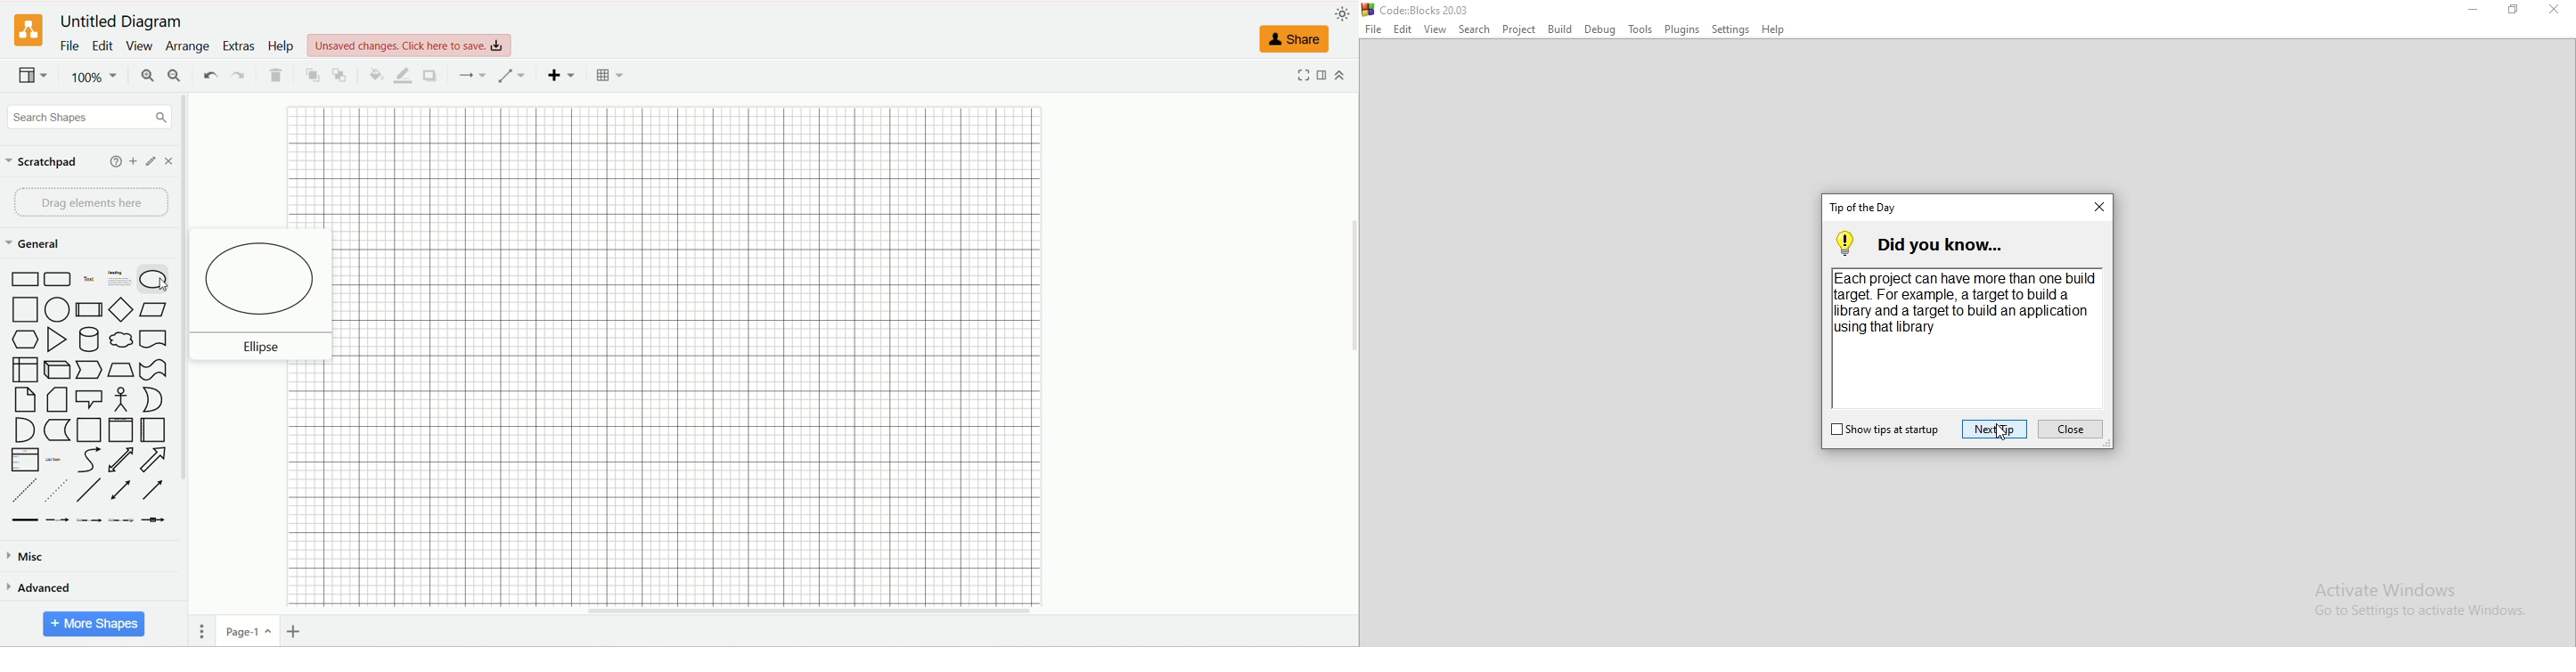  I want to click on curve arrow, so click(88, 461).